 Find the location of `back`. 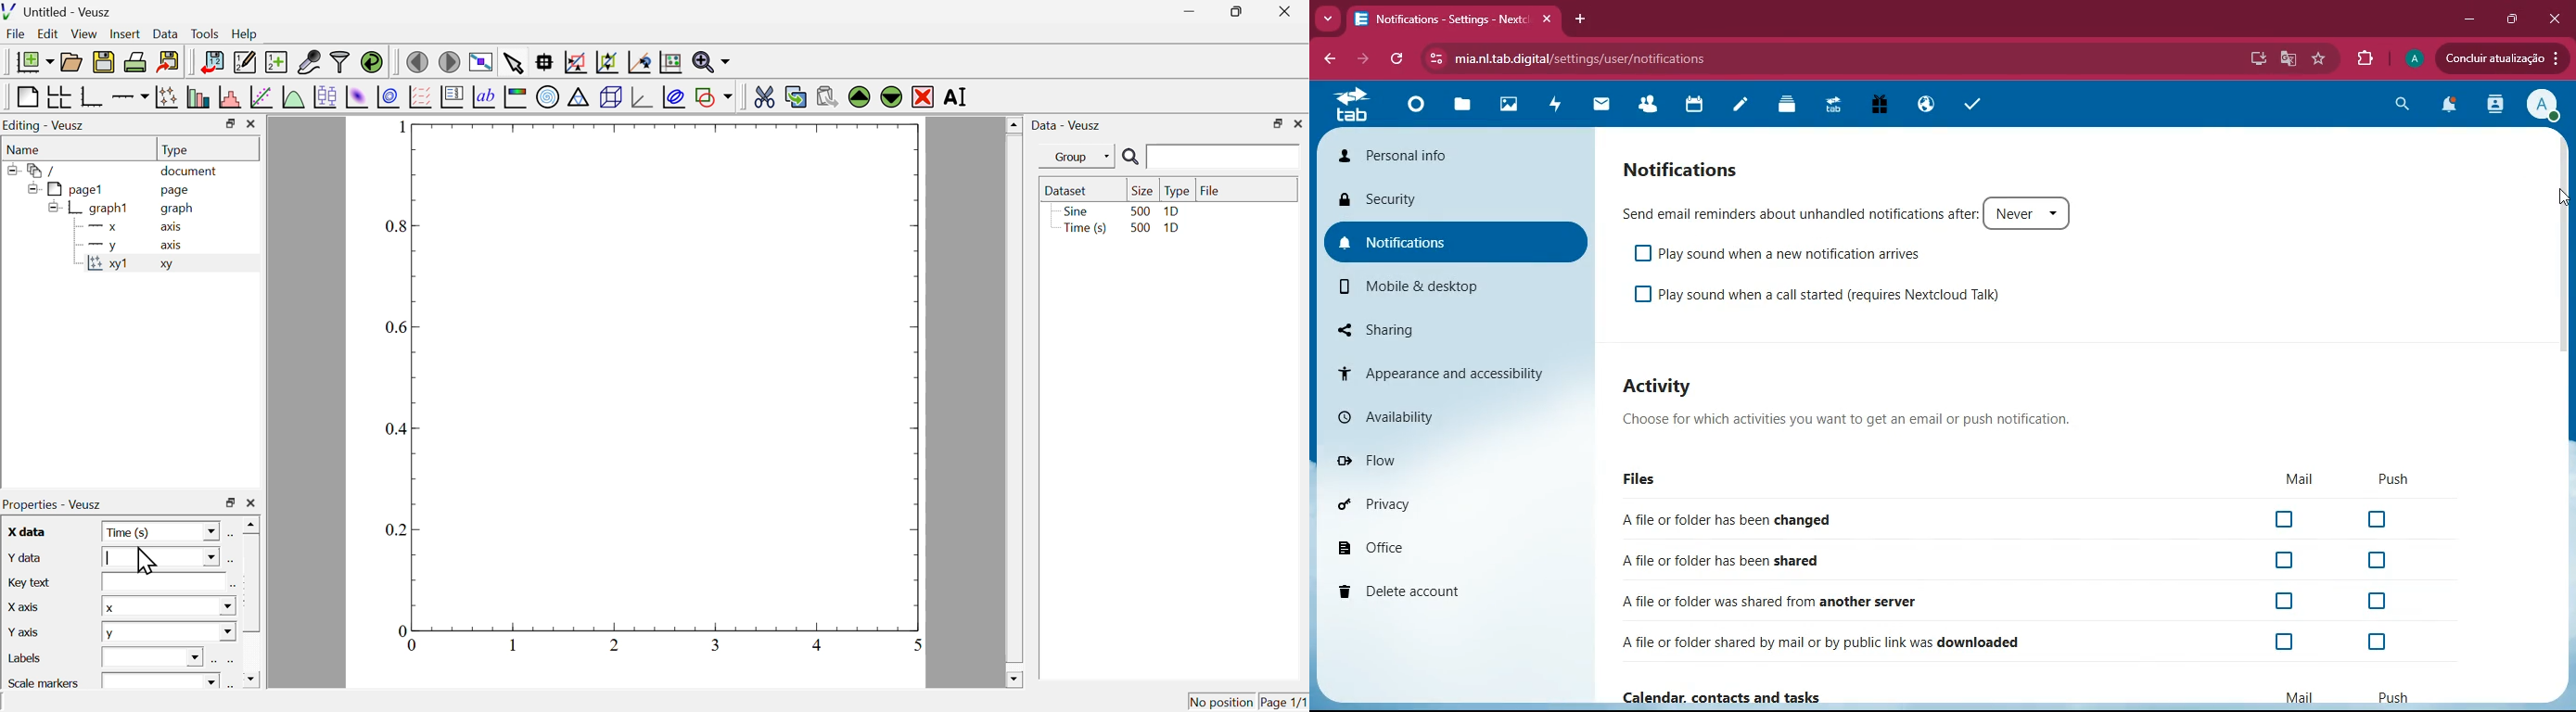

back is located at coordinates (1362, 61).